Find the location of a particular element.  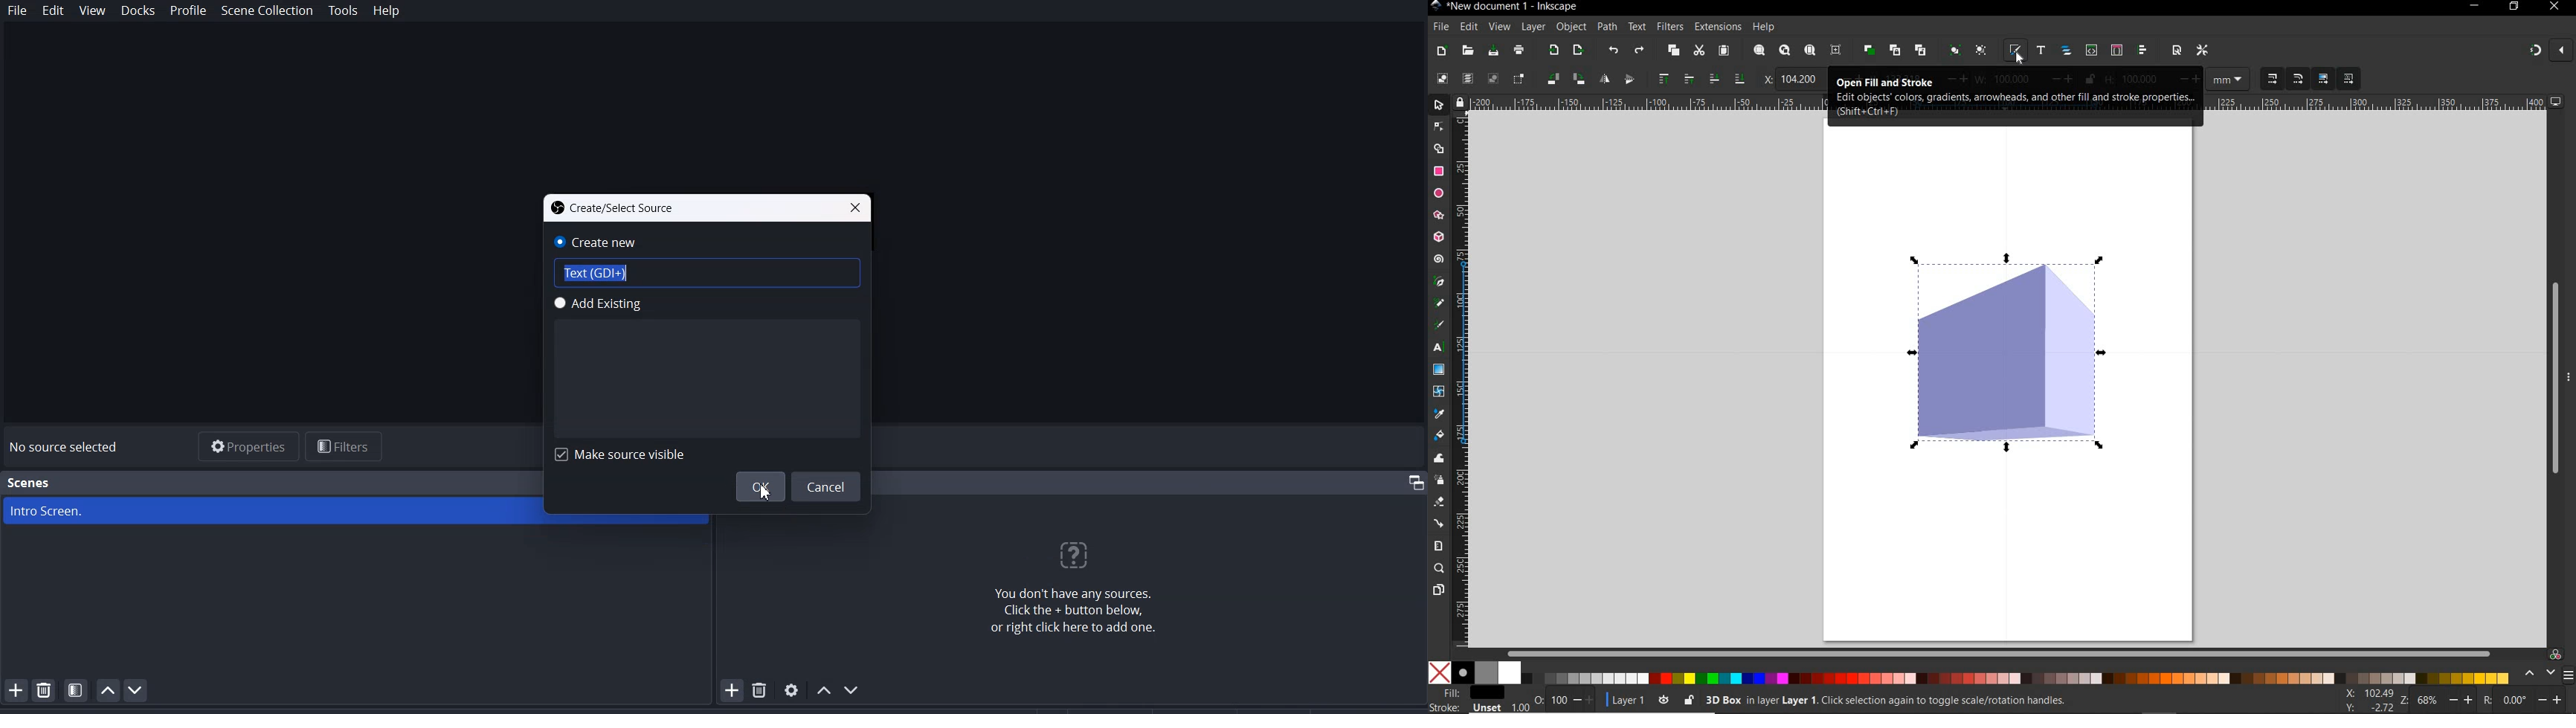

OK is located at coordinates (758, 486).